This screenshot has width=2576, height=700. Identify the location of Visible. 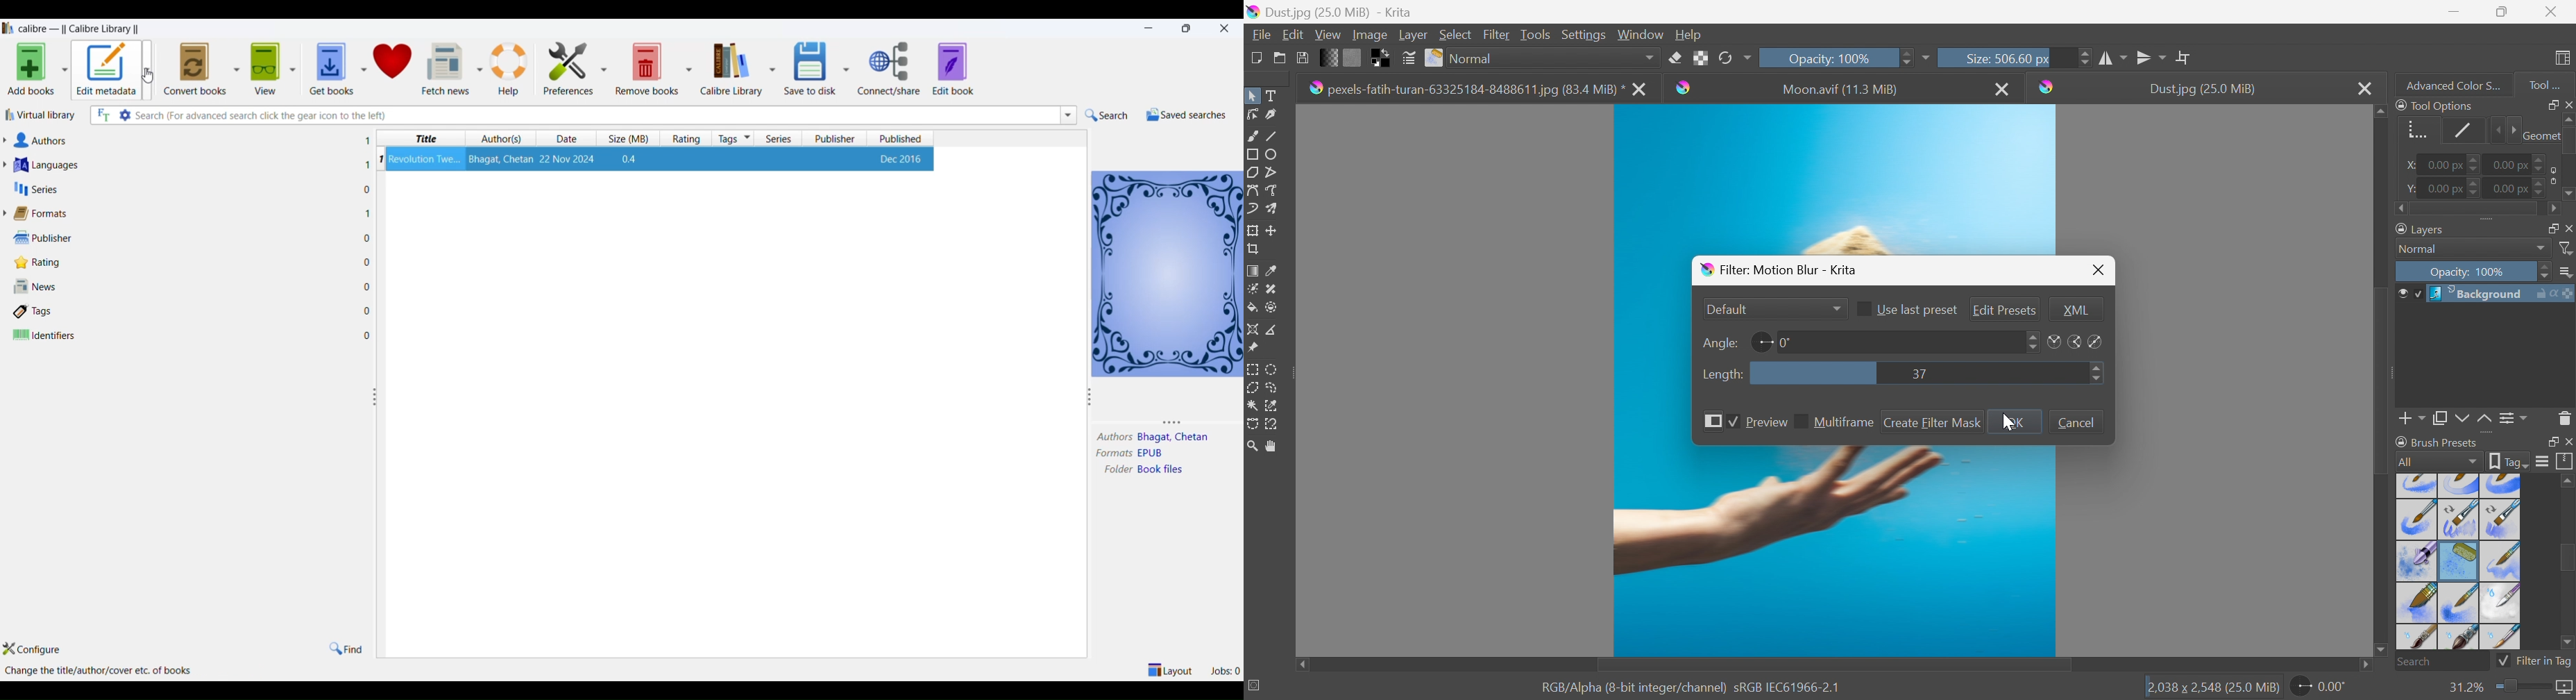
(2408, 294).